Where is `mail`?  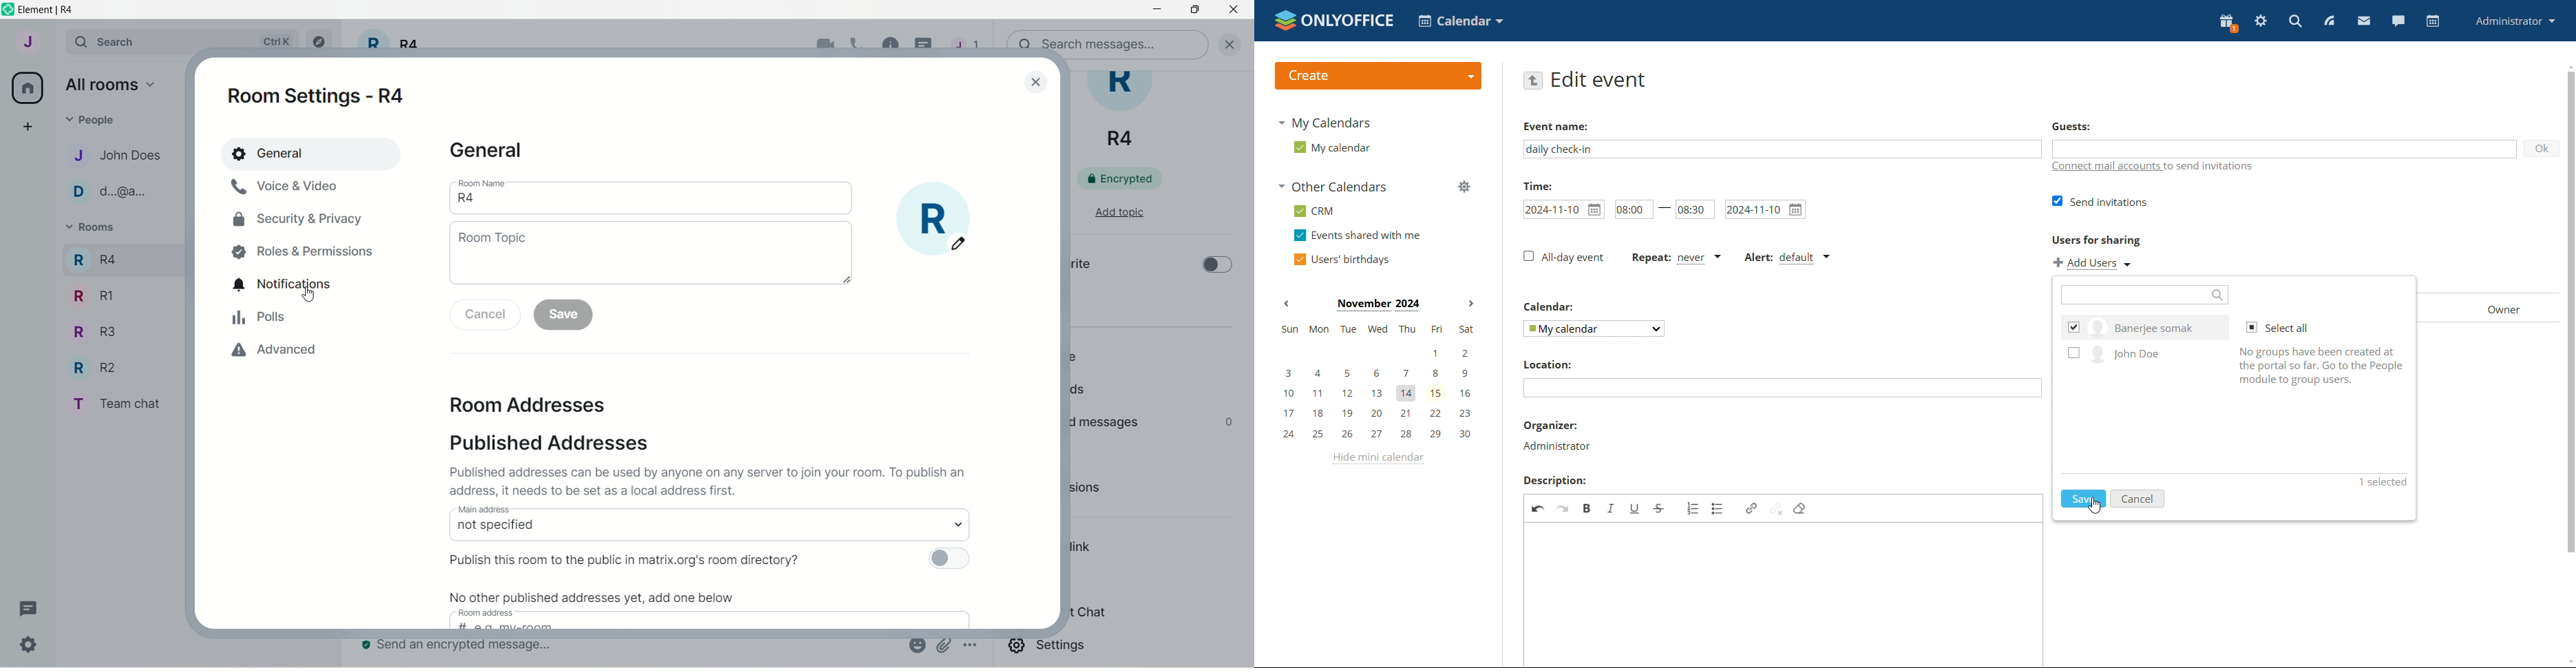
mail is located at coordinates (2364, 20).